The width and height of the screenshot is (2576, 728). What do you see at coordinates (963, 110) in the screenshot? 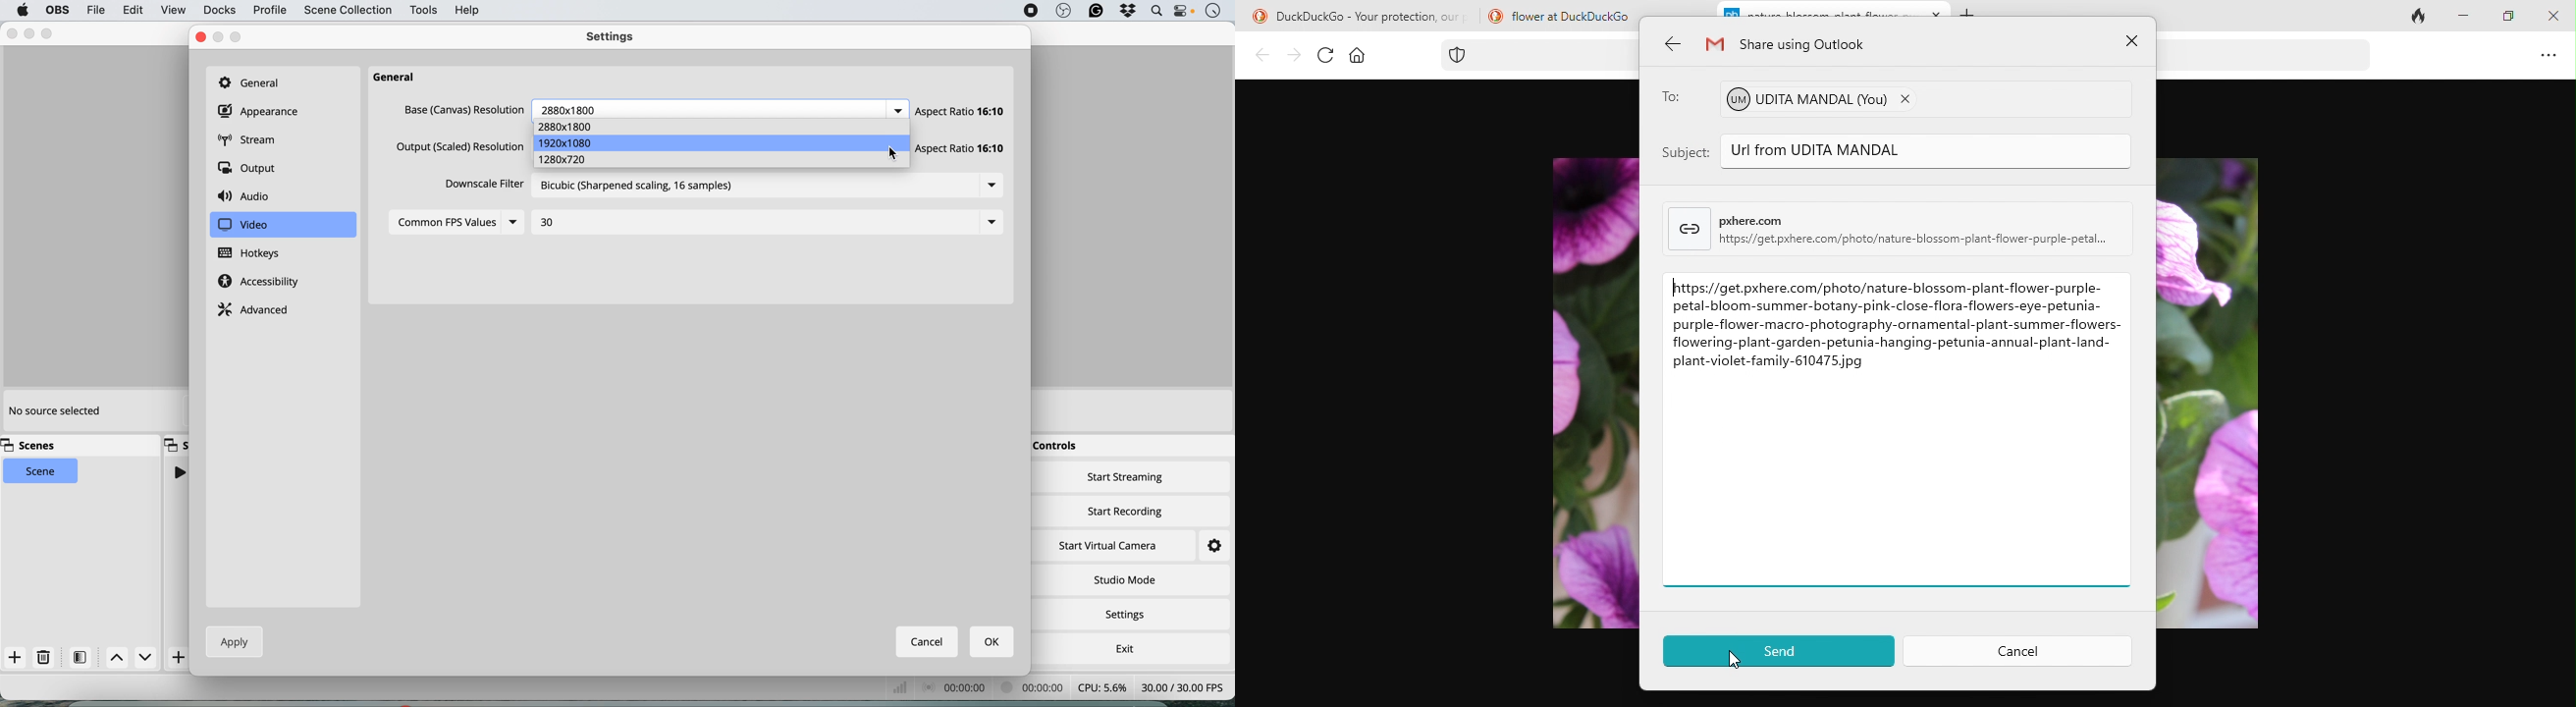
I see `aspect ratio` at bounding box center [963, 110].